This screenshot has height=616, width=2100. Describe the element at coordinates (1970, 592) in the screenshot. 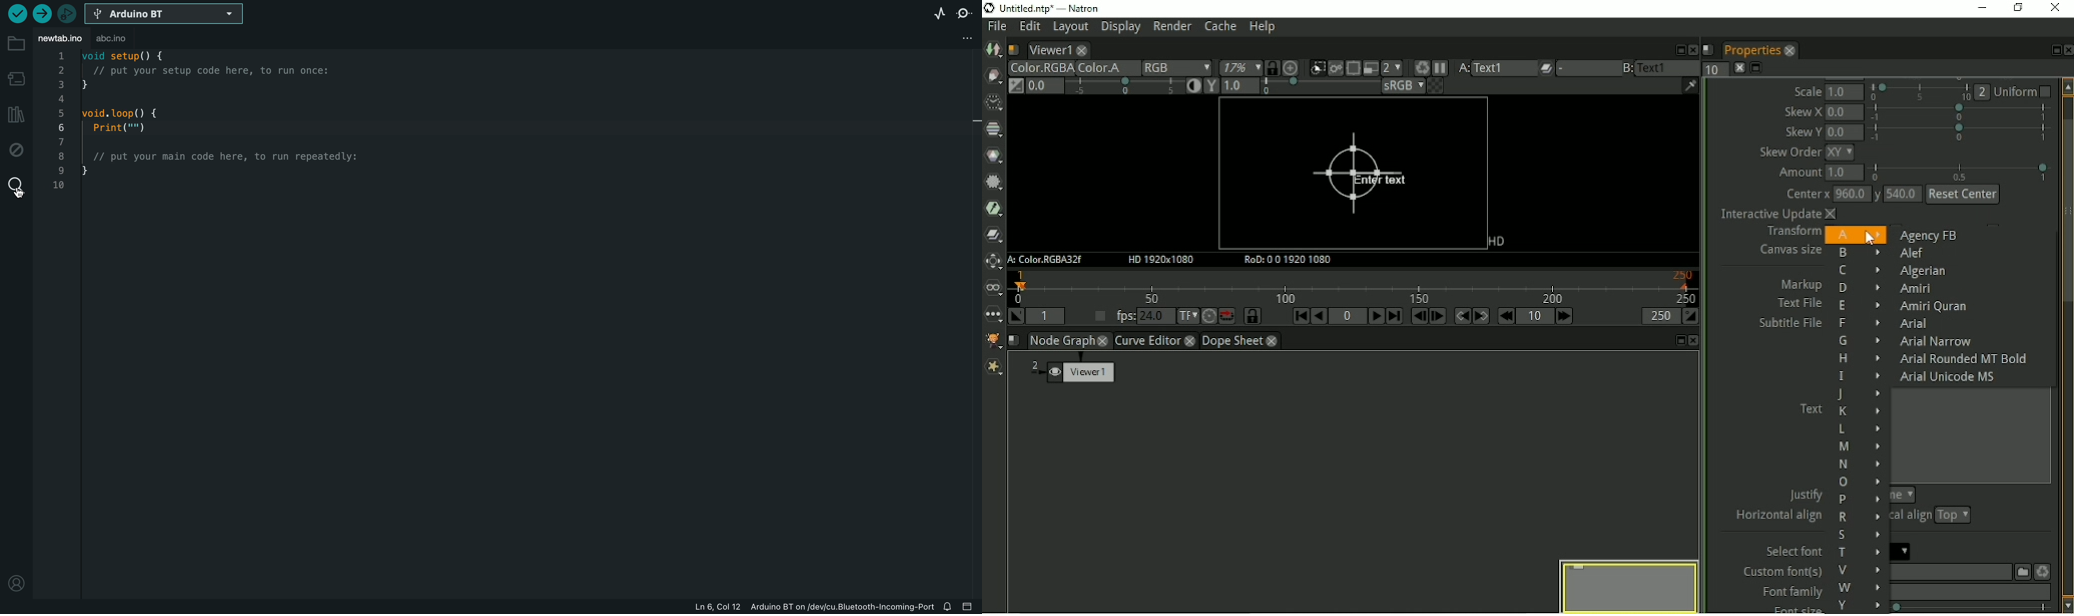

I see `arial` at that location.